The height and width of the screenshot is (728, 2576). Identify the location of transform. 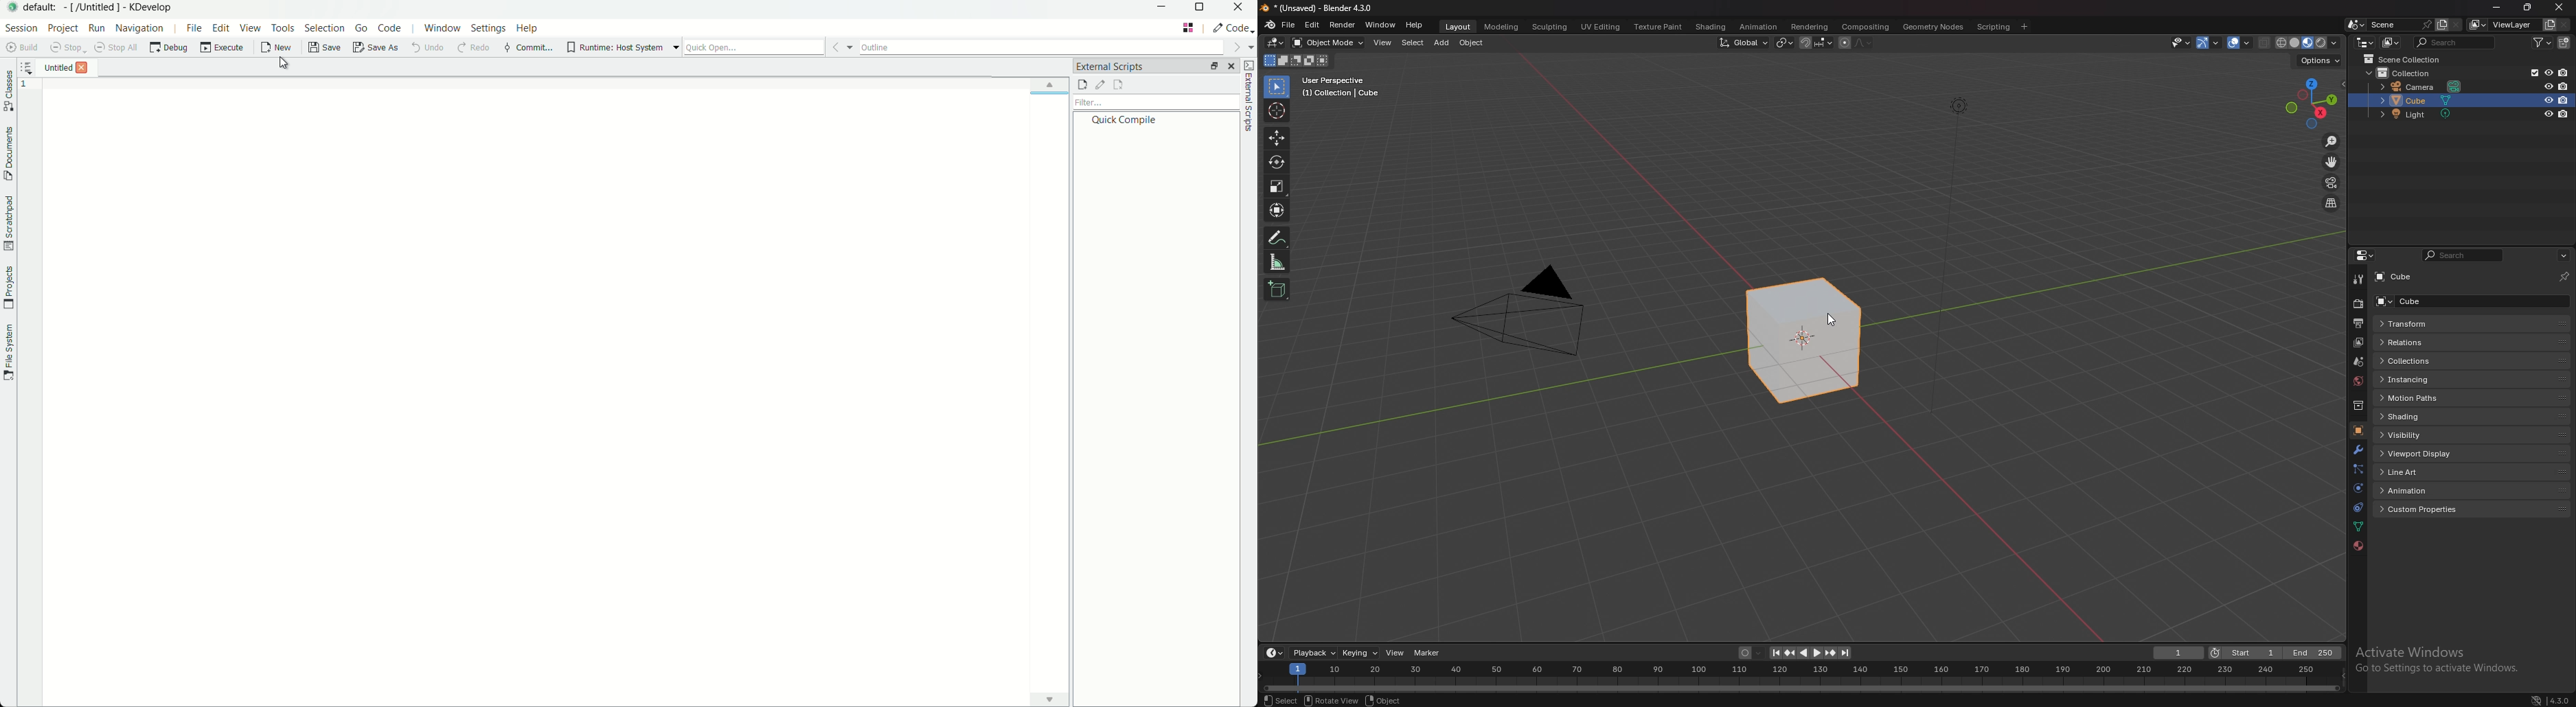
(1276, 209).